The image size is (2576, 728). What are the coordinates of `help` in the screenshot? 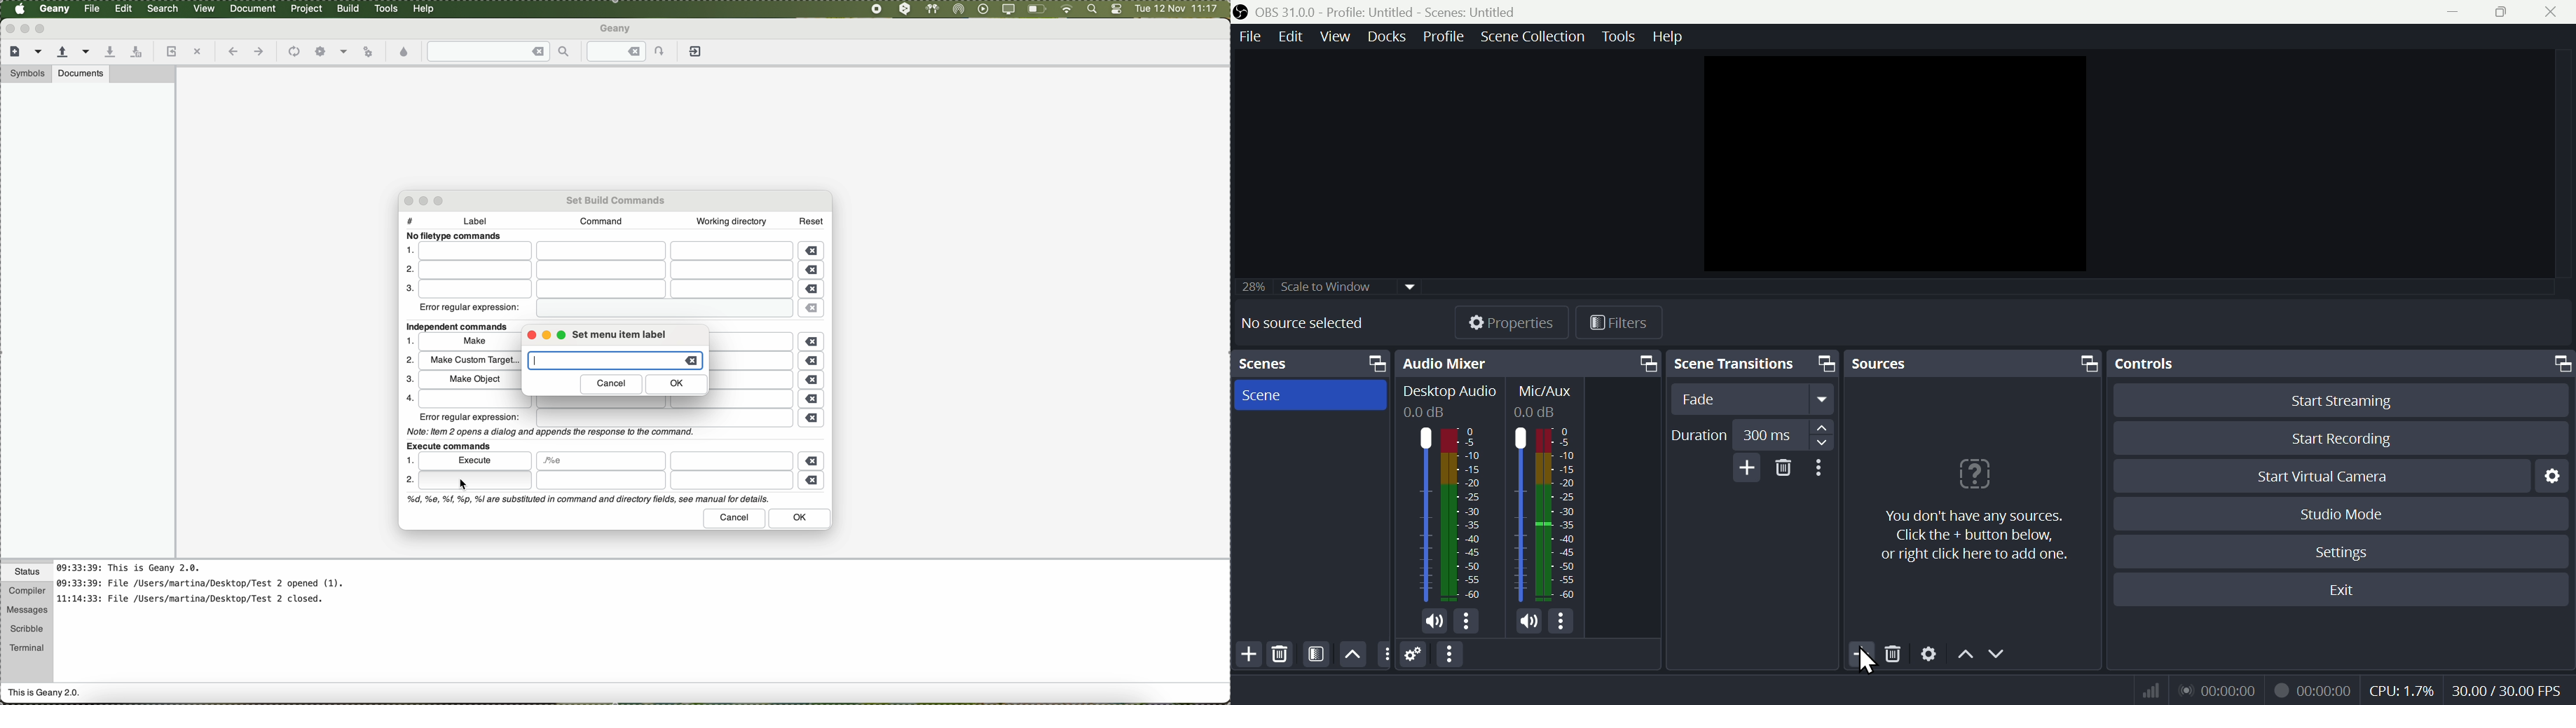 It's located at (1668, 36).